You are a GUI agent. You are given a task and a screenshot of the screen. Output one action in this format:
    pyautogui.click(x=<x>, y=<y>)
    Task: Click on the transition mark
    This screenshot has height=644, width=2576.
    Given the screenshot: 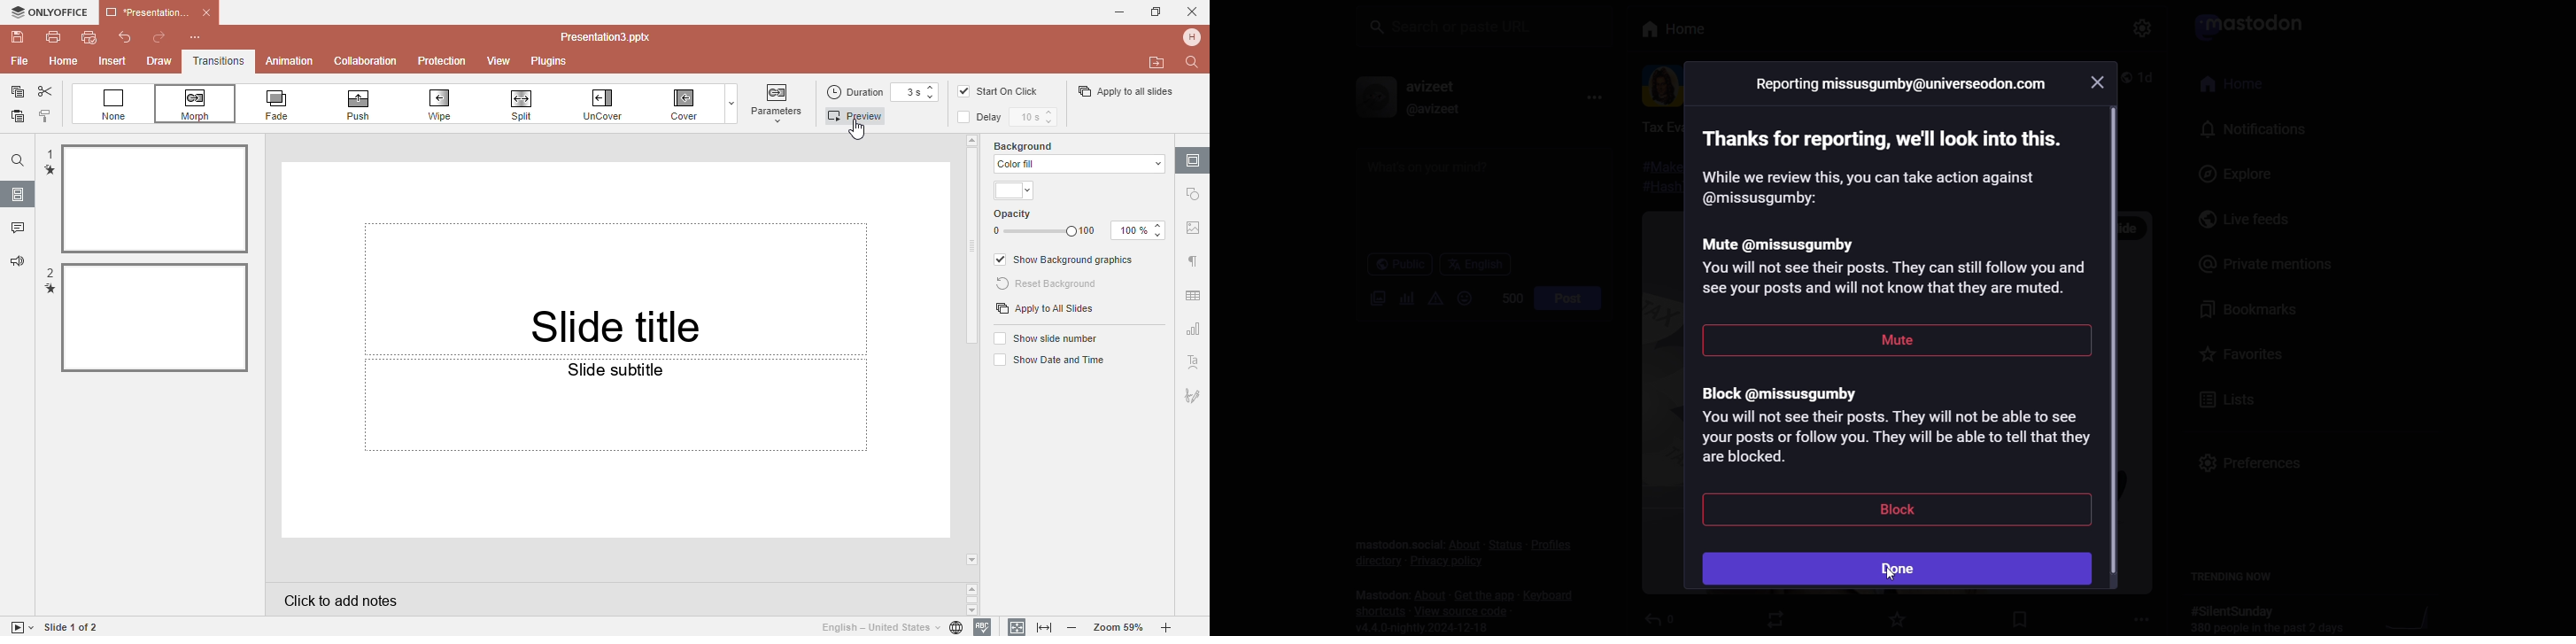 What is the action you would take?
    pyautogui.click(x=50, y=291)
    